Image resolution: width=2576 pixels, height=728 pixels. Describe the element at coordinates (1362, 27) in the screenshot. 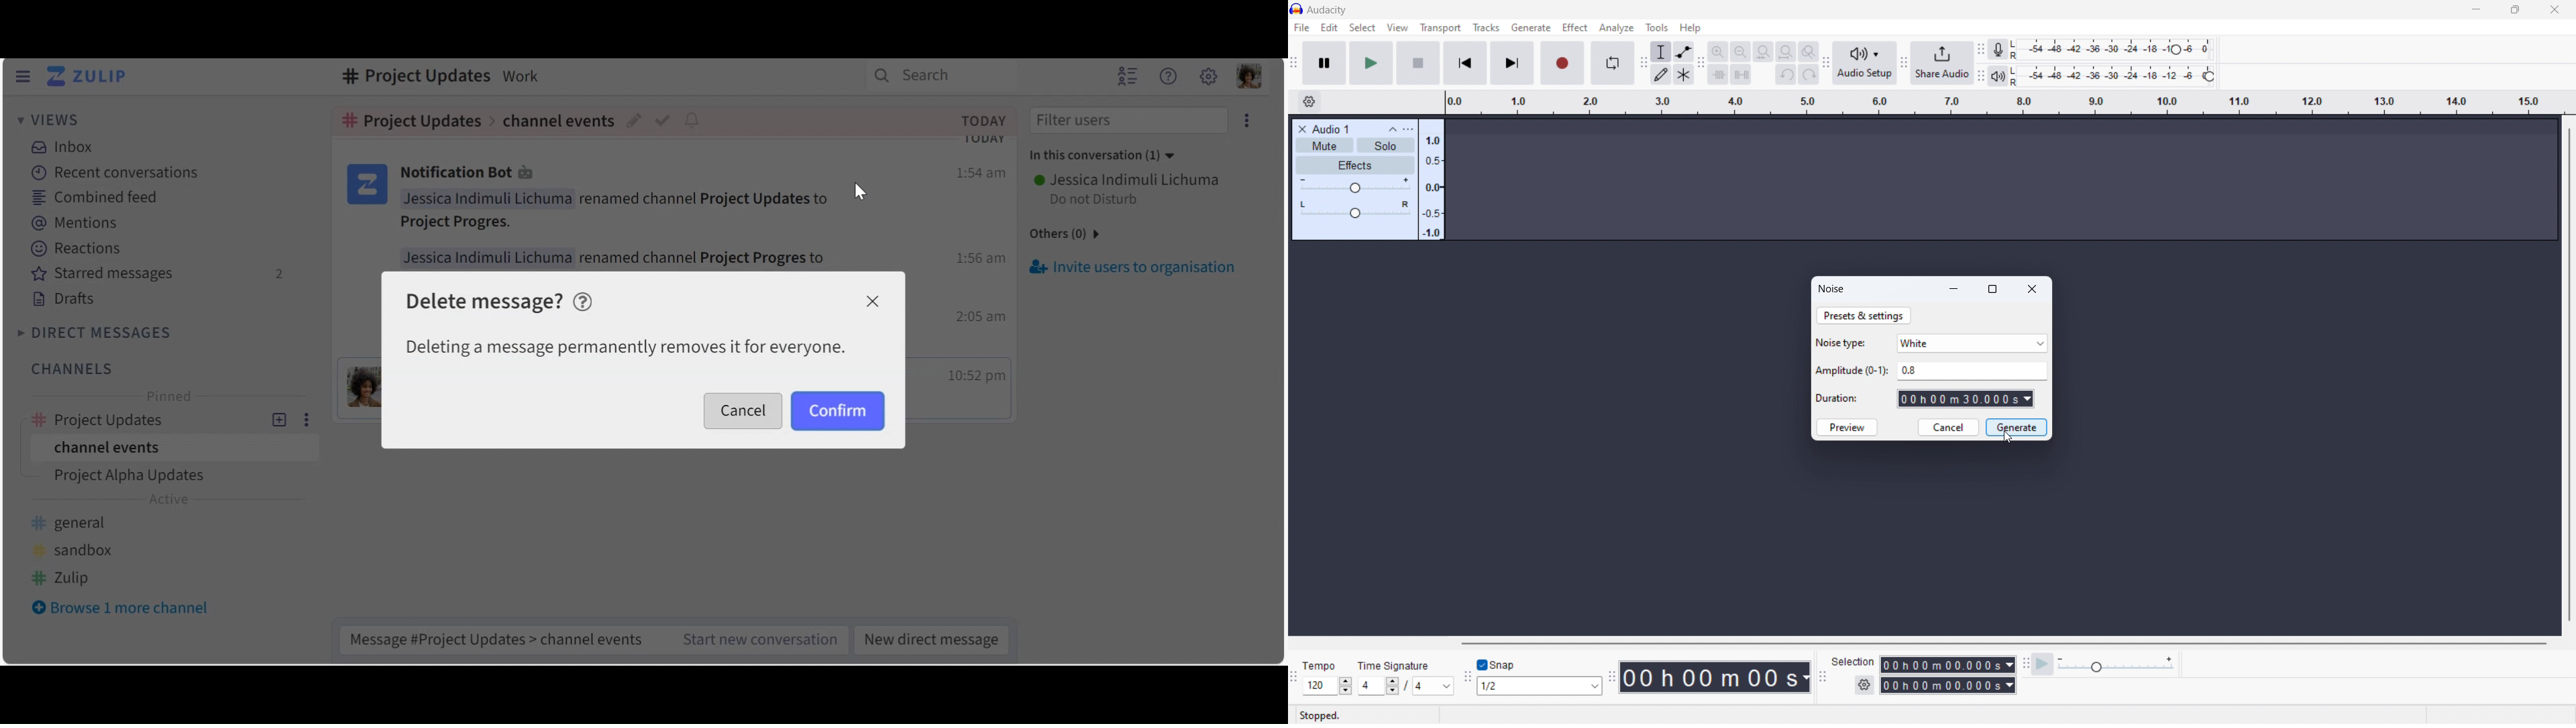

I see `select` at that location.